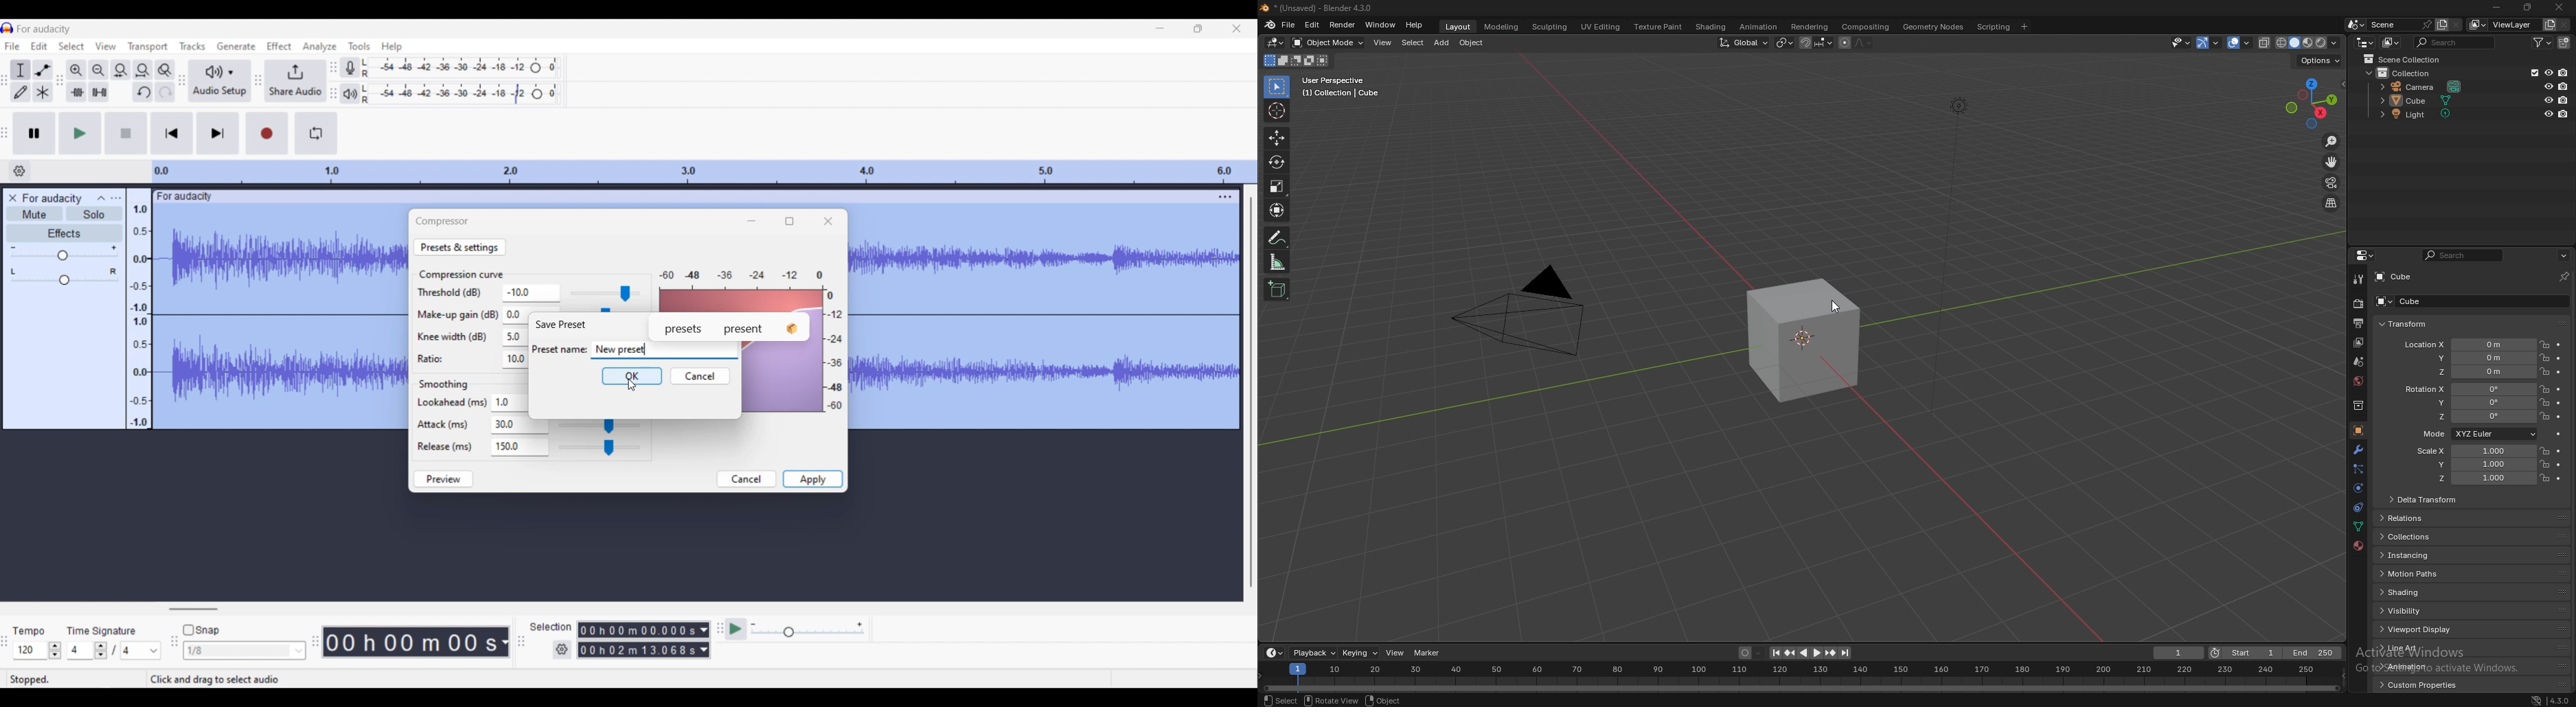 This screenshot has height=728, width=2576. Describe the element at coordinates (1863, 43) in the screenshot. I see `proportional editing falloff` at that location.